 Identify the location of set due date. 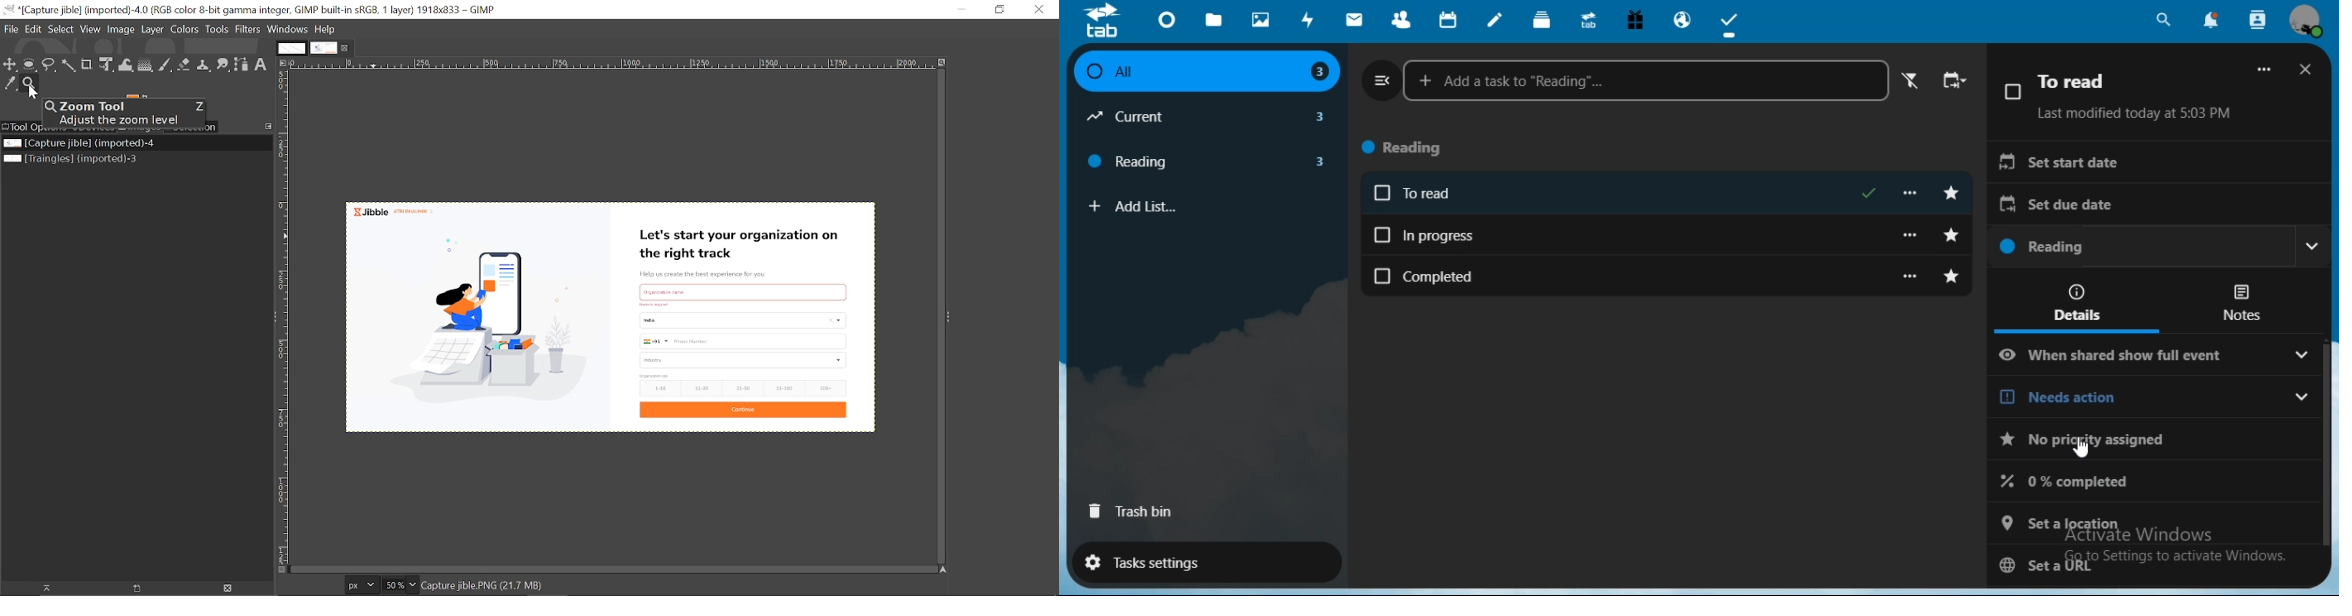
(2155, 206).